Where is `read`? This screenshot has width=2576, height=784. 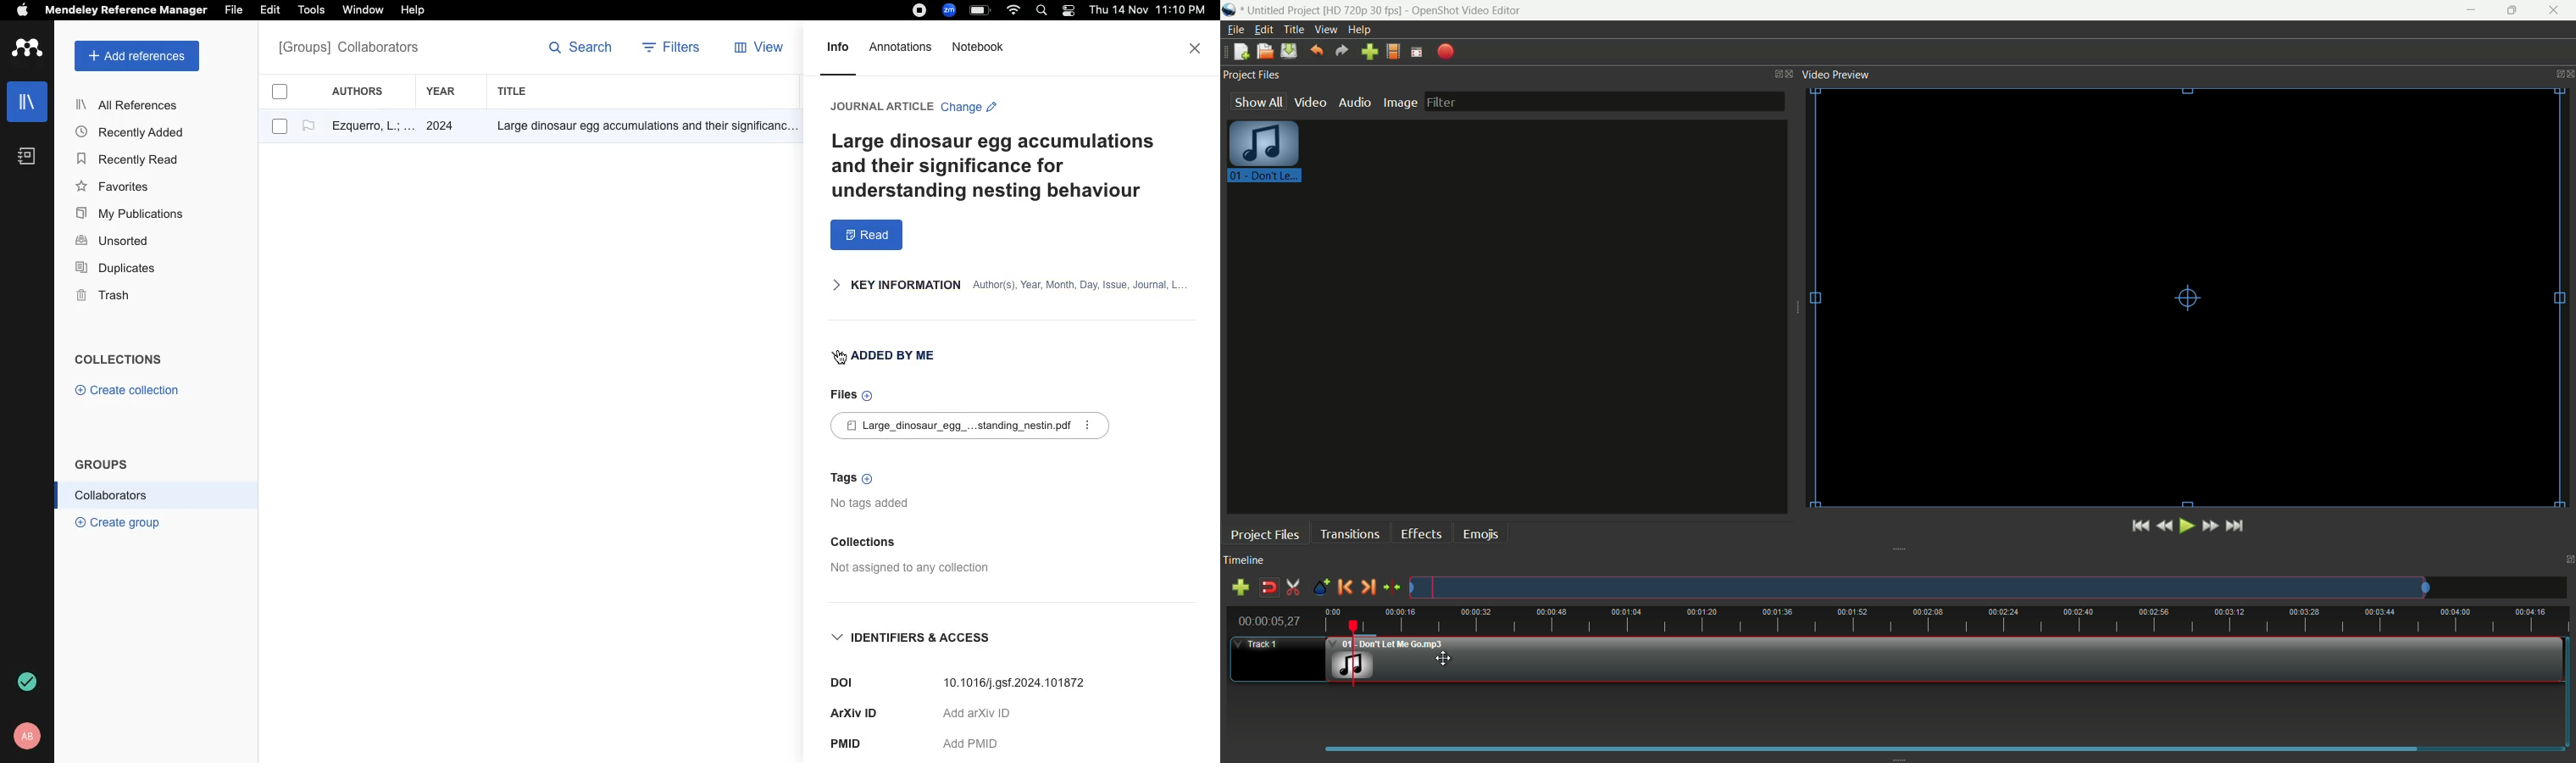
read is located at coordinates (867, 236).